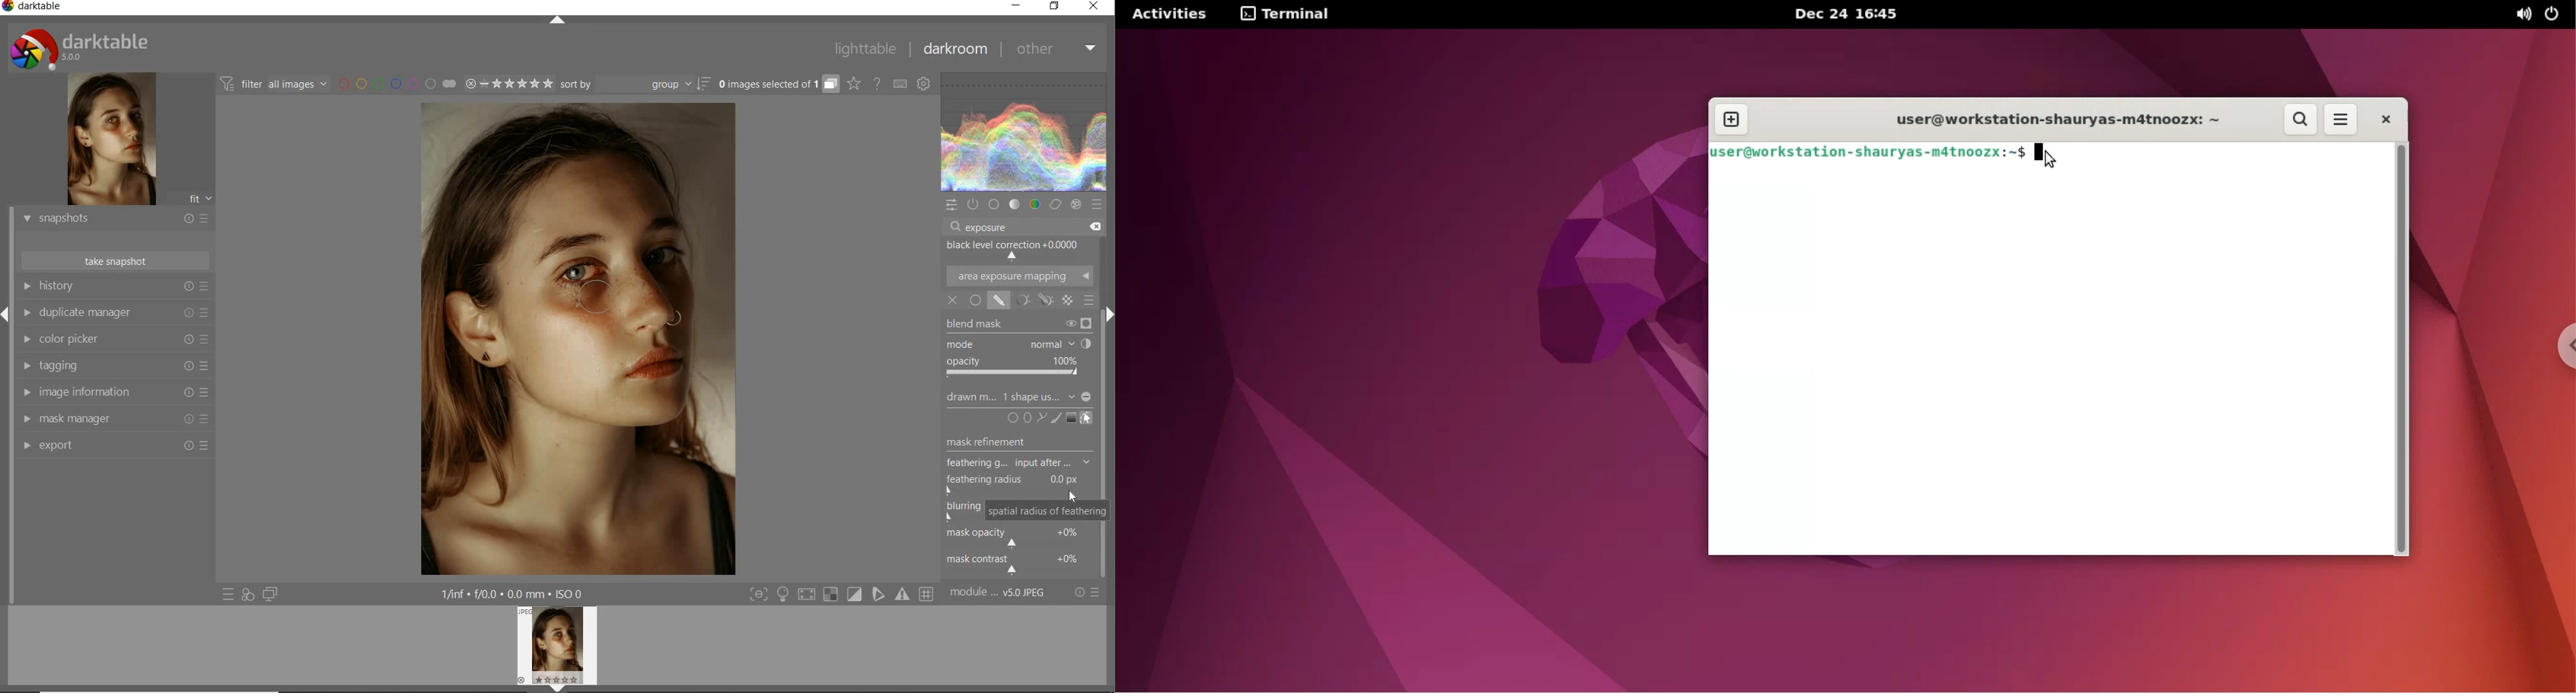 The image size is (2576, 700). I want to click on scrollbar, so click(1103, 361).